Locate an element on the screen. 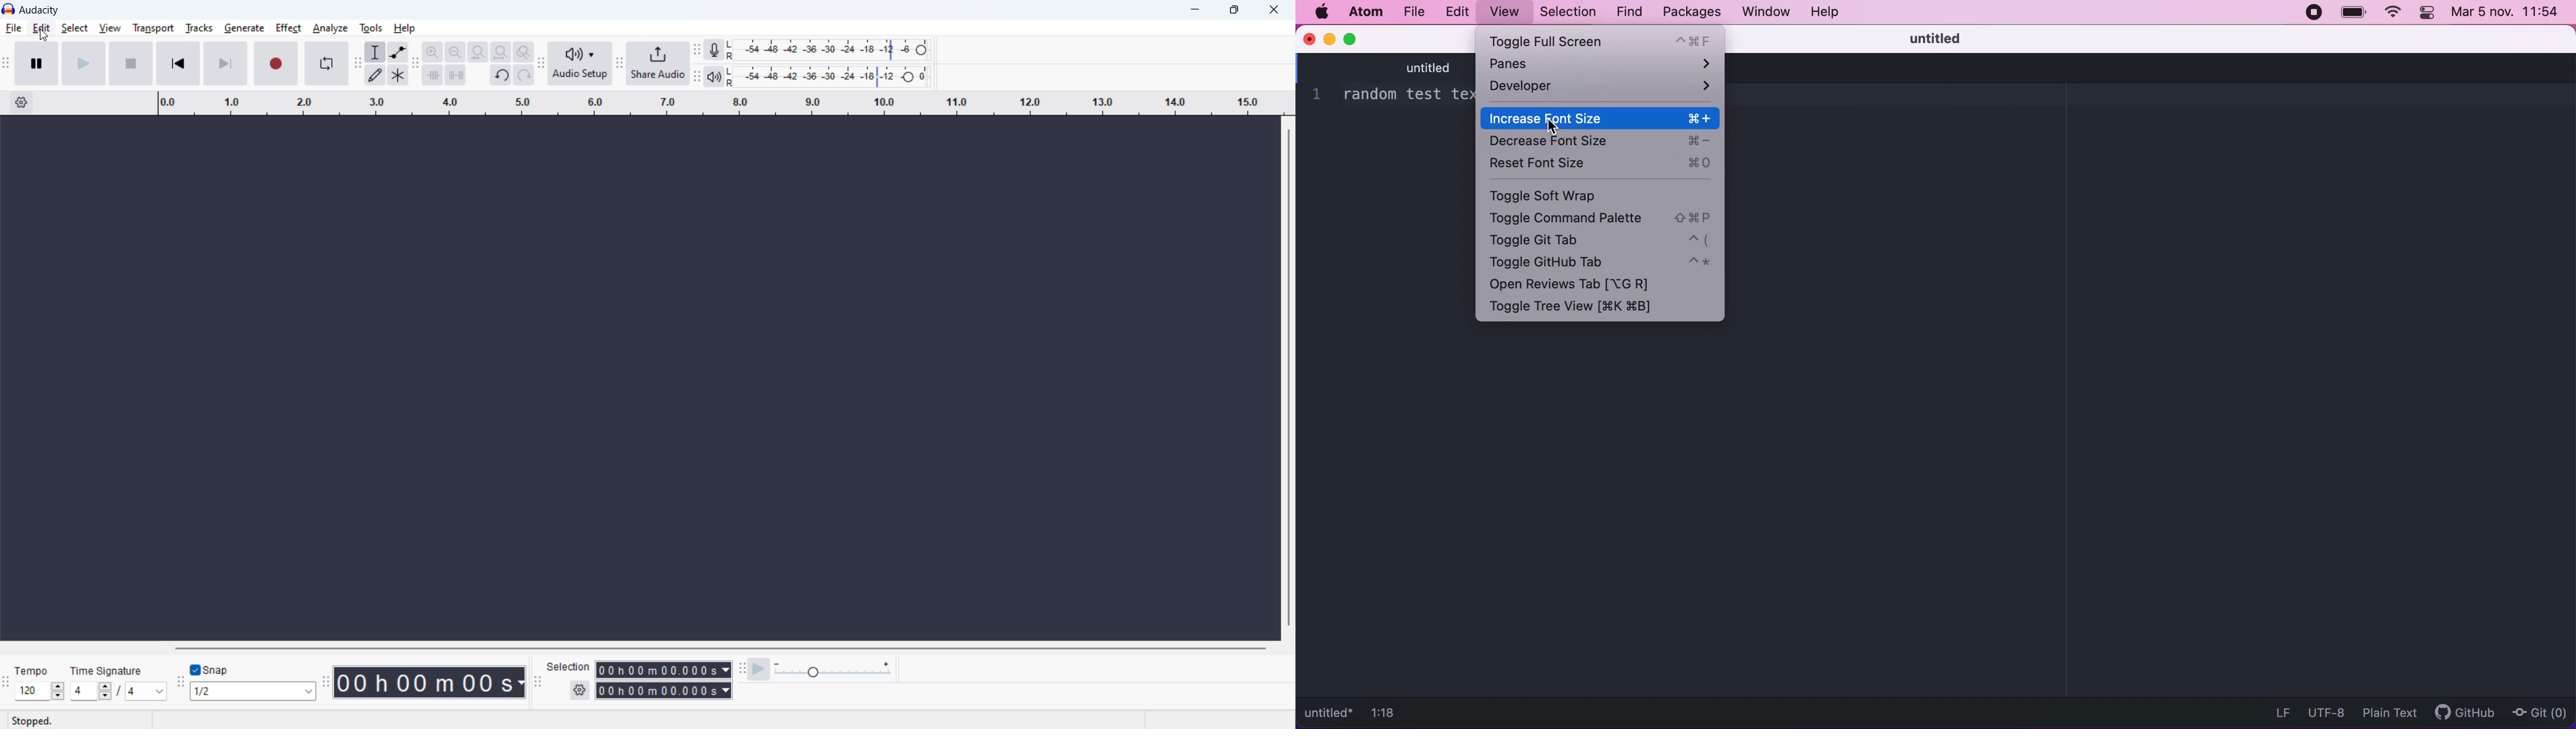  horizontal scrollbar is located at coordinates (719, 649).